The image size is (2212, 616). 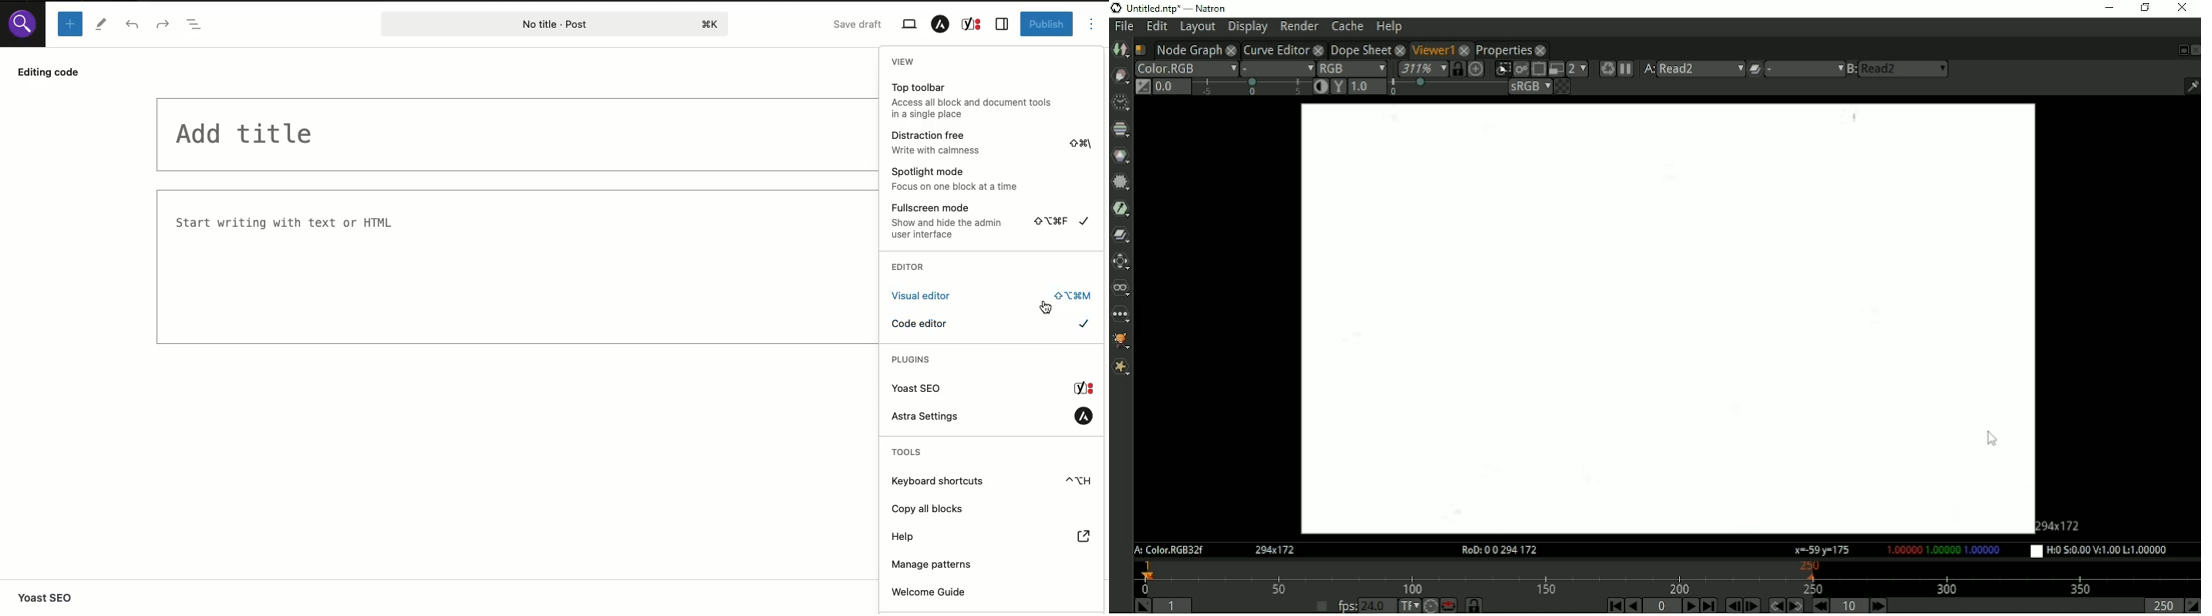 I want to click on A:Color.RGB32f, so click(x=1167, y=551).